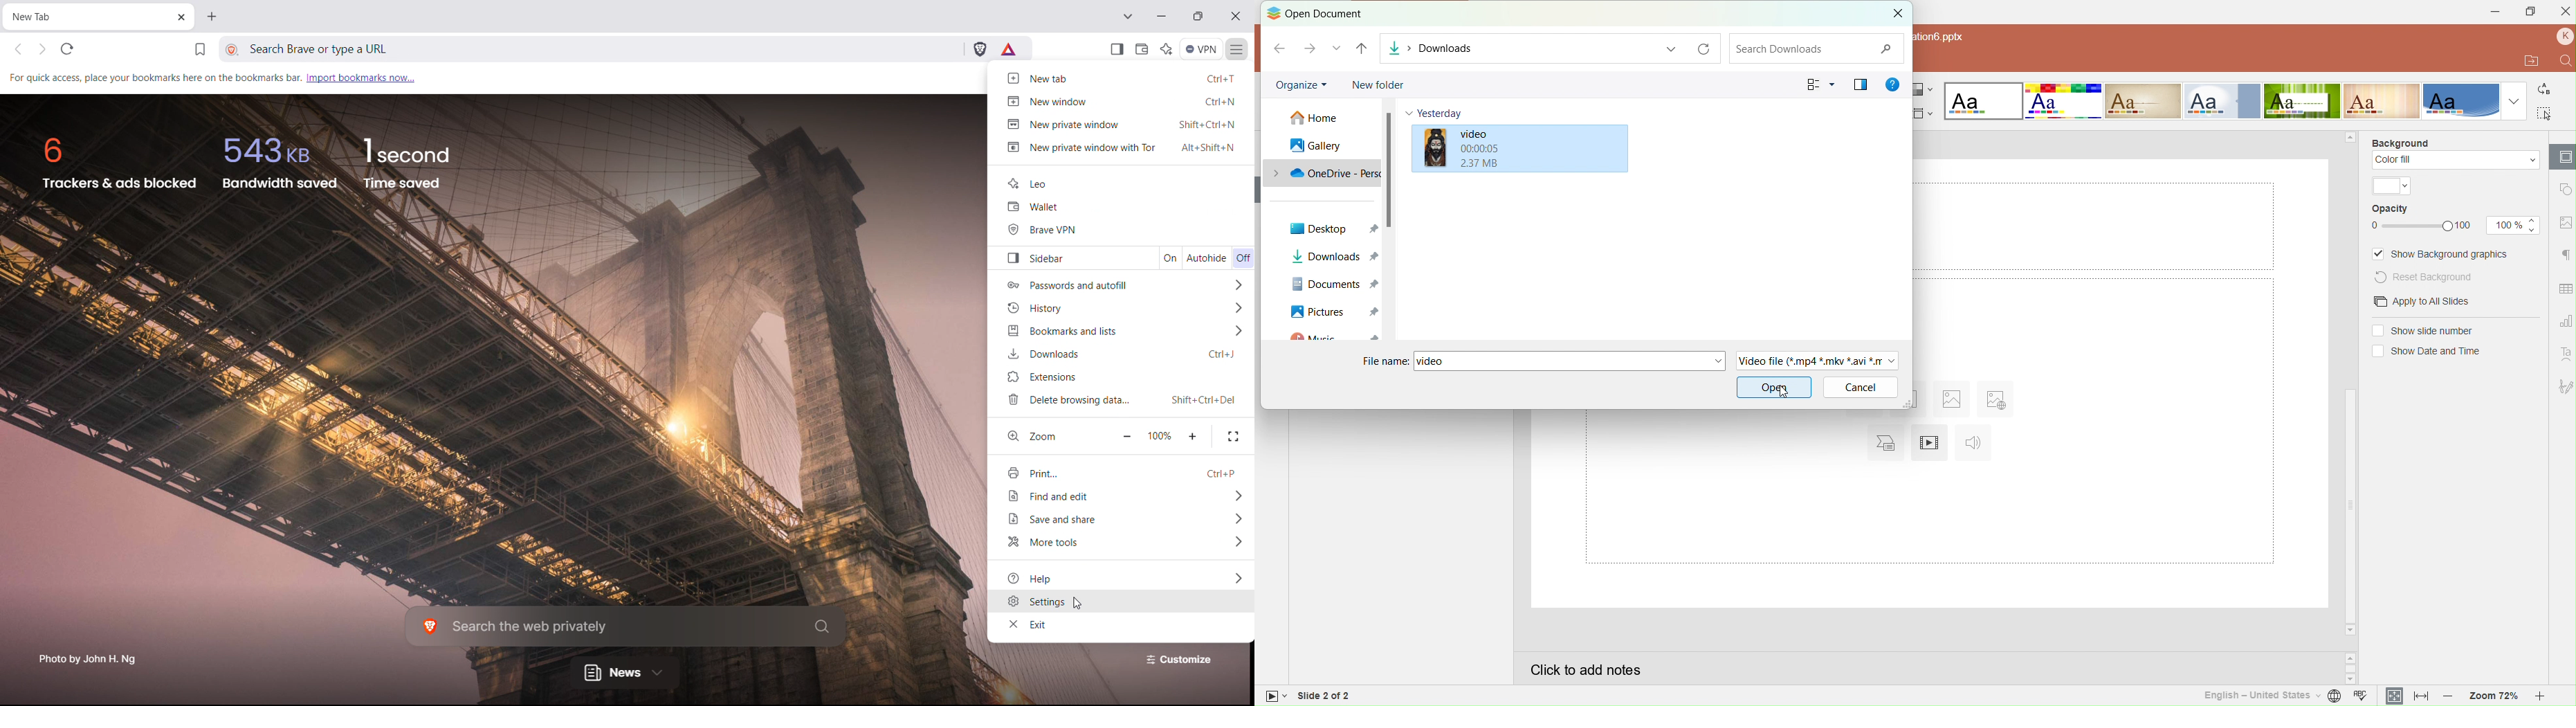  I want to click on print, so click(1121, 472).